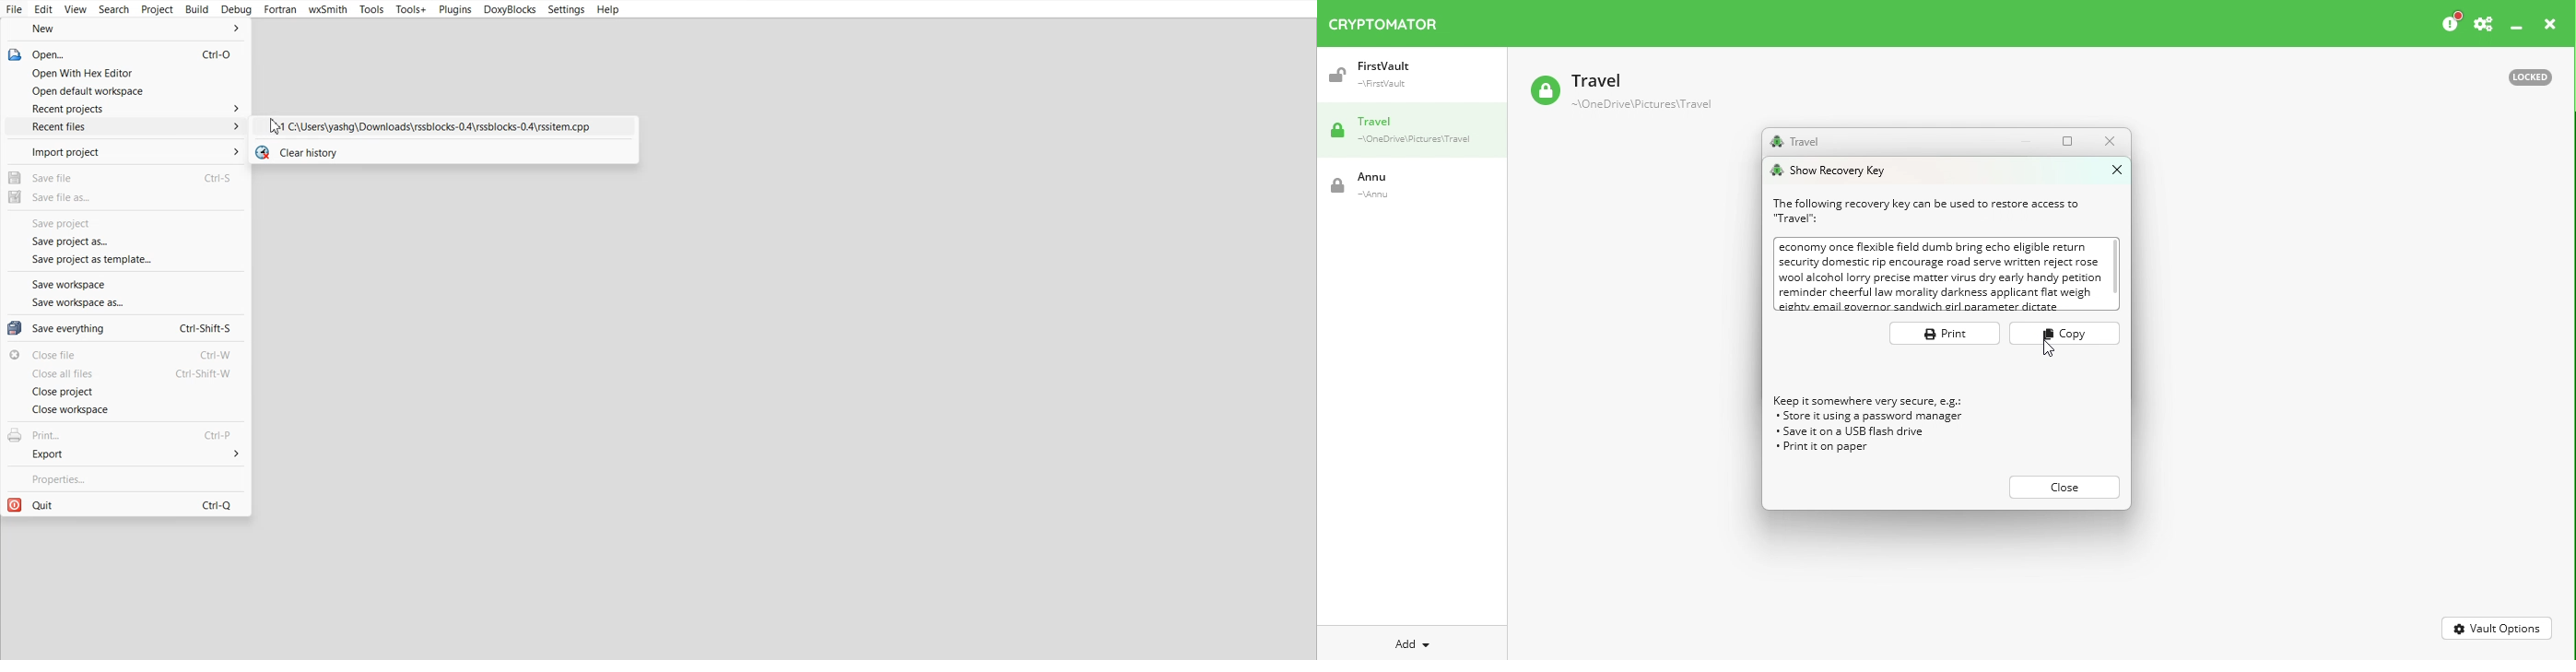 The height and width of the screenshot is (672, 2576). I want to click on Recovery key box, so click(1946, 276).